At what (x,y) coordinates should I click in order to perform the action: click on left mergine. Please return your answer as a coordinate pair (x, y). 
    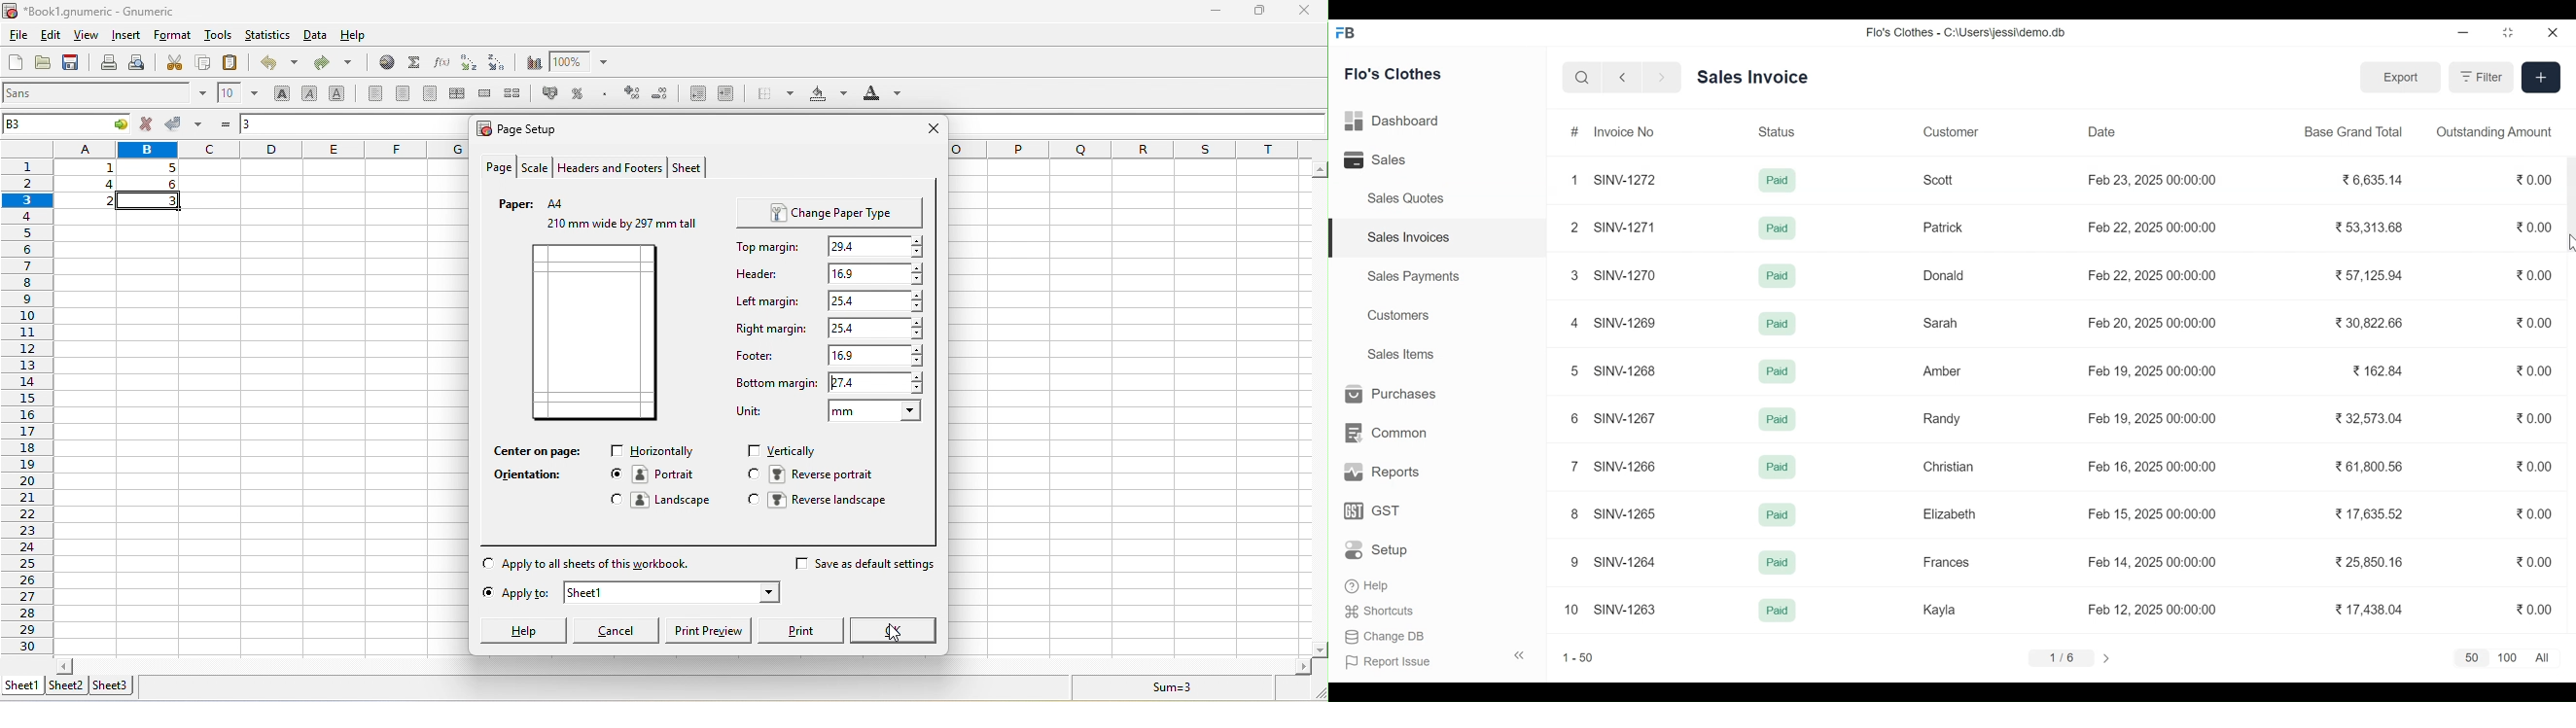
    Looking at the image, I should click on (765, 302).